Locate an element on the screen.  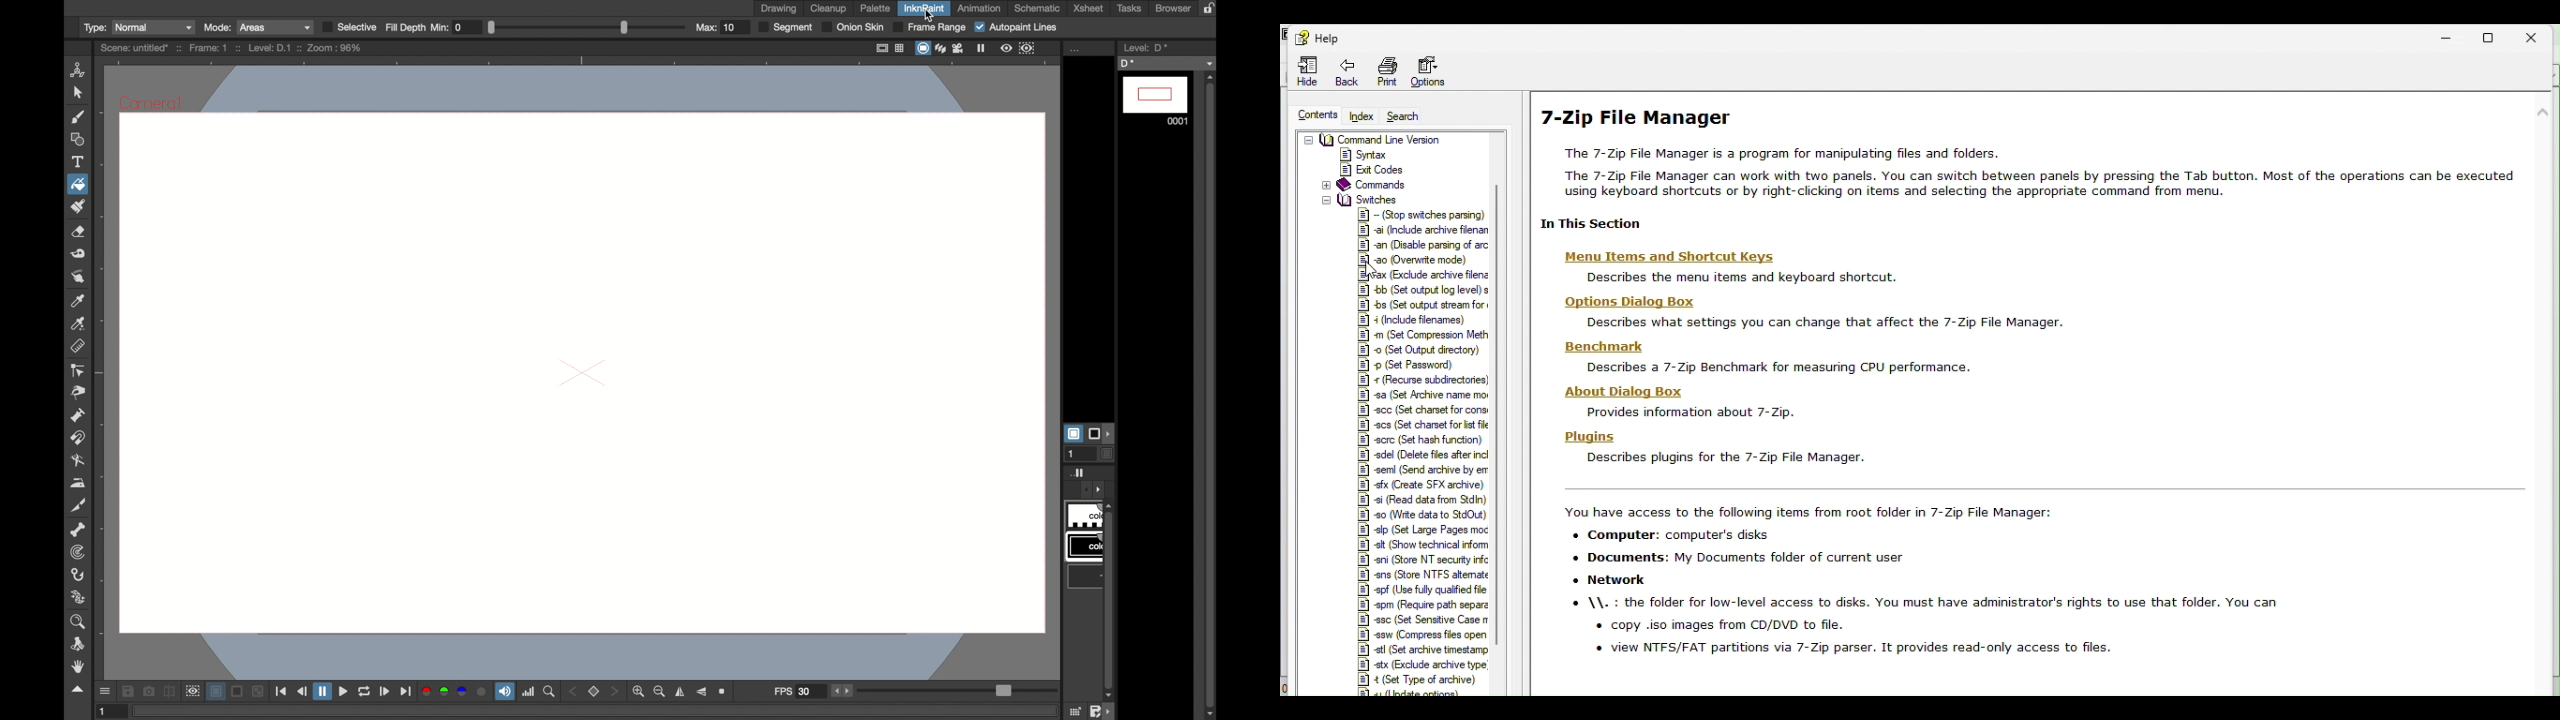
[8] +i (Read data from Stdin) is located at coordinates (1420, 498).